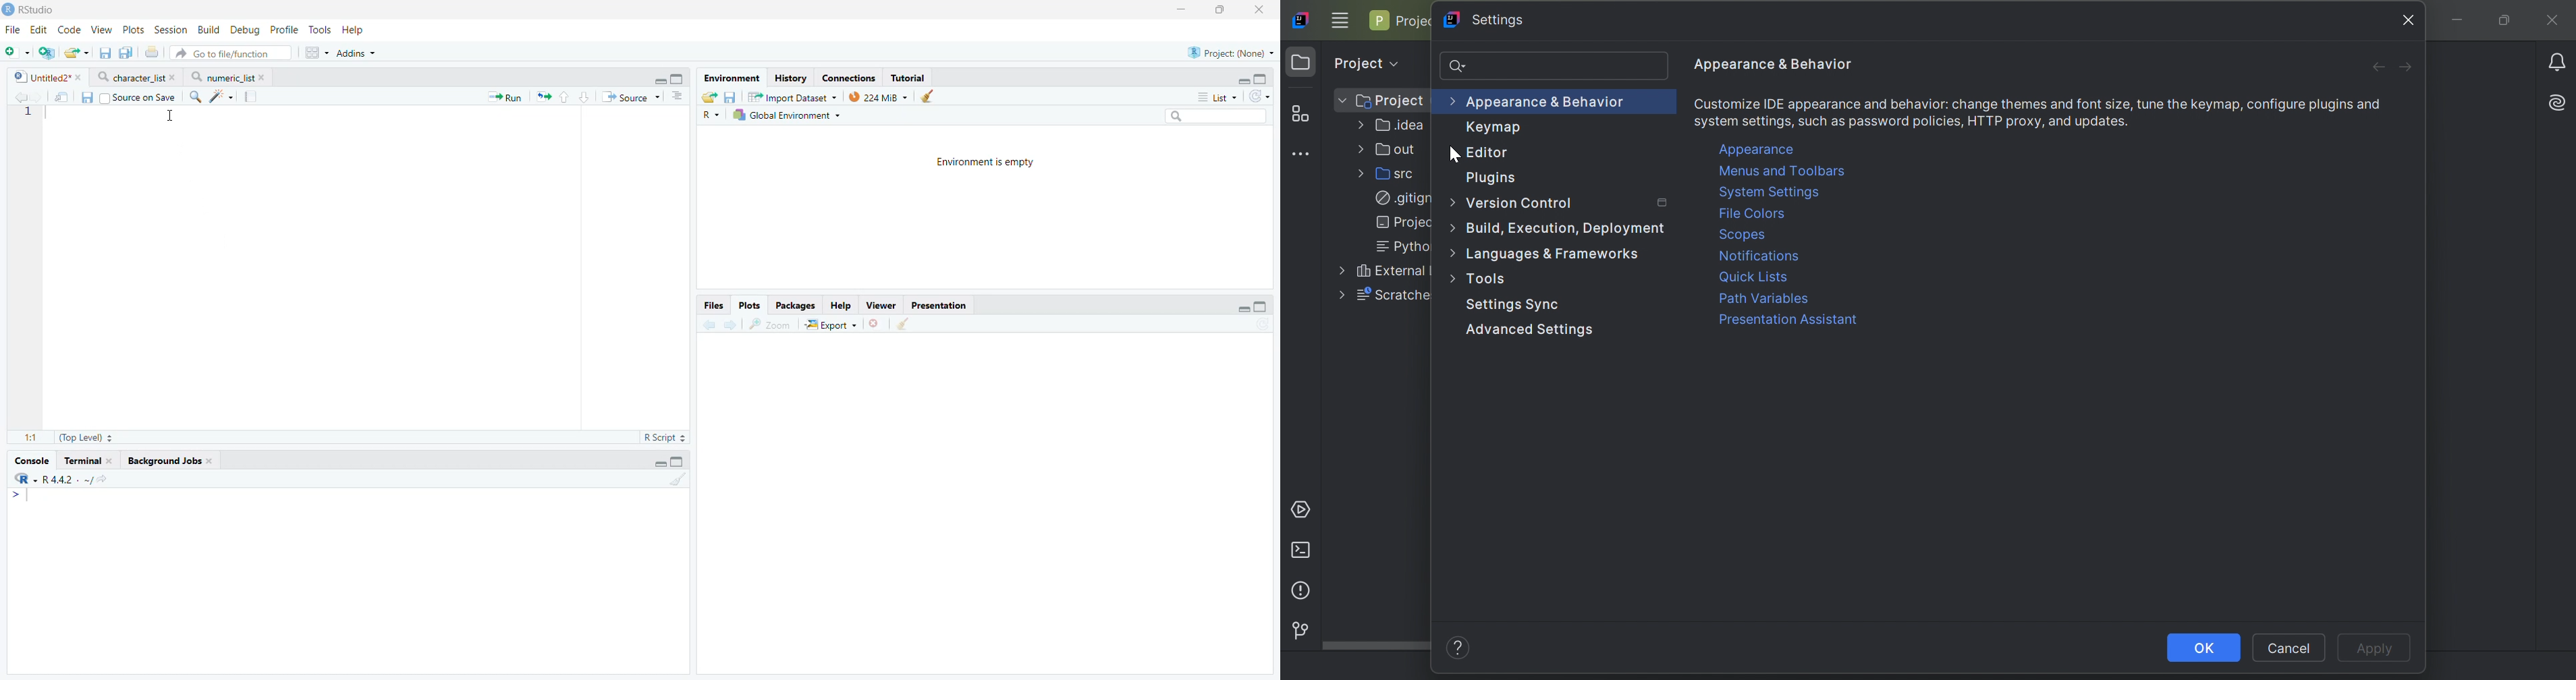 The width and height of the screenshot is (2576, 700). I want to click on Clear, so click(932, 97).